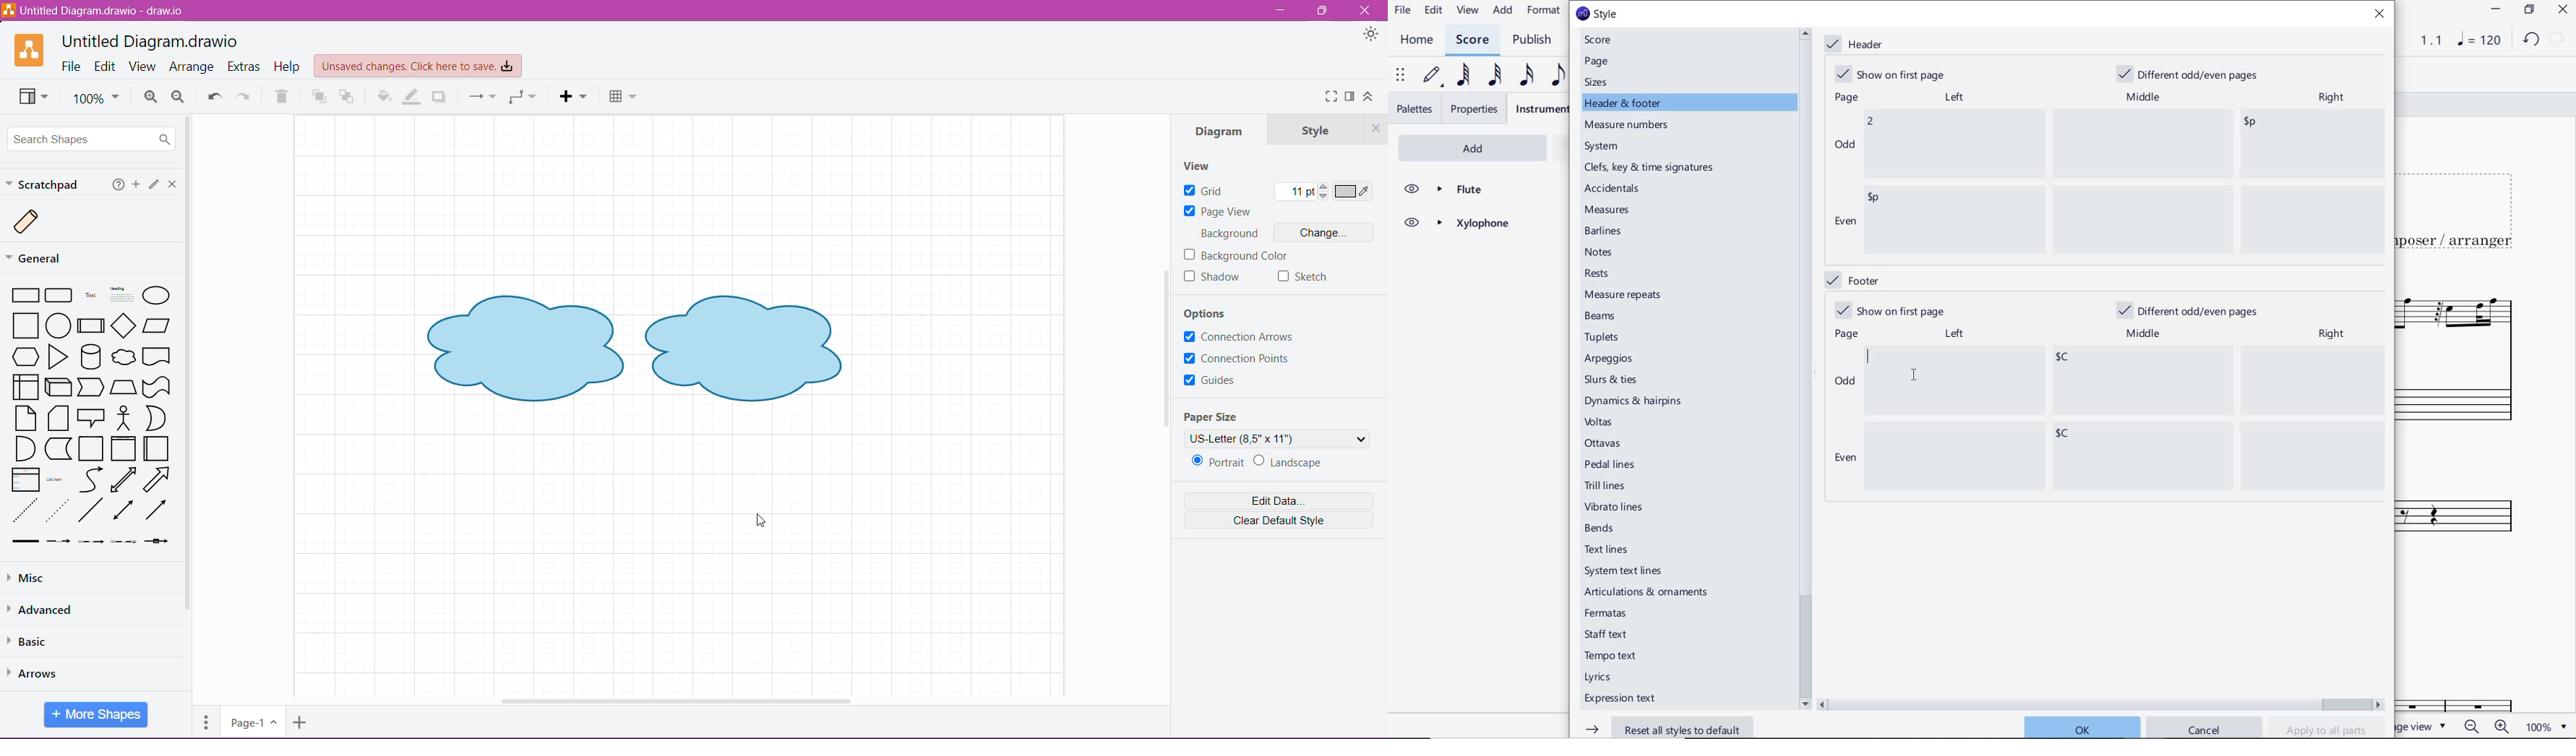  I want to click on Insert Page, so click(302, 722).